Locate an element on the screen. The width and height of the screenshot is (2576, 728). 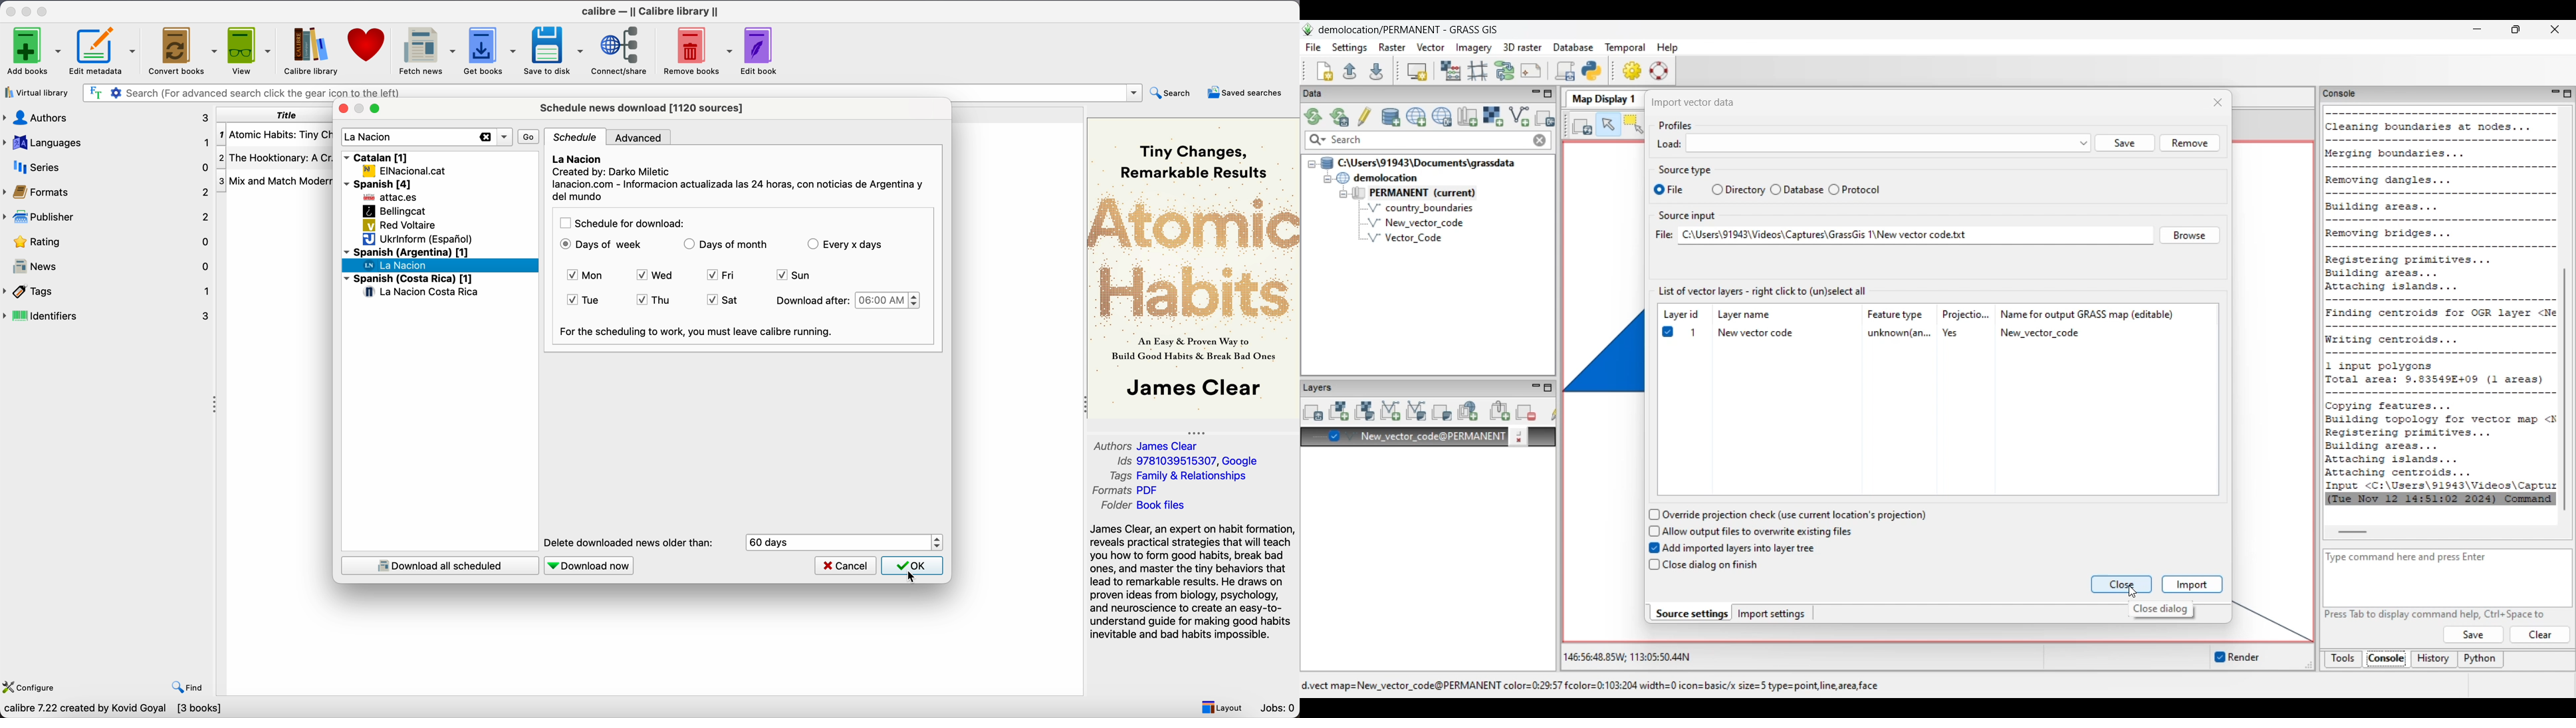
synopsis is located at coordinates (1193, 583).